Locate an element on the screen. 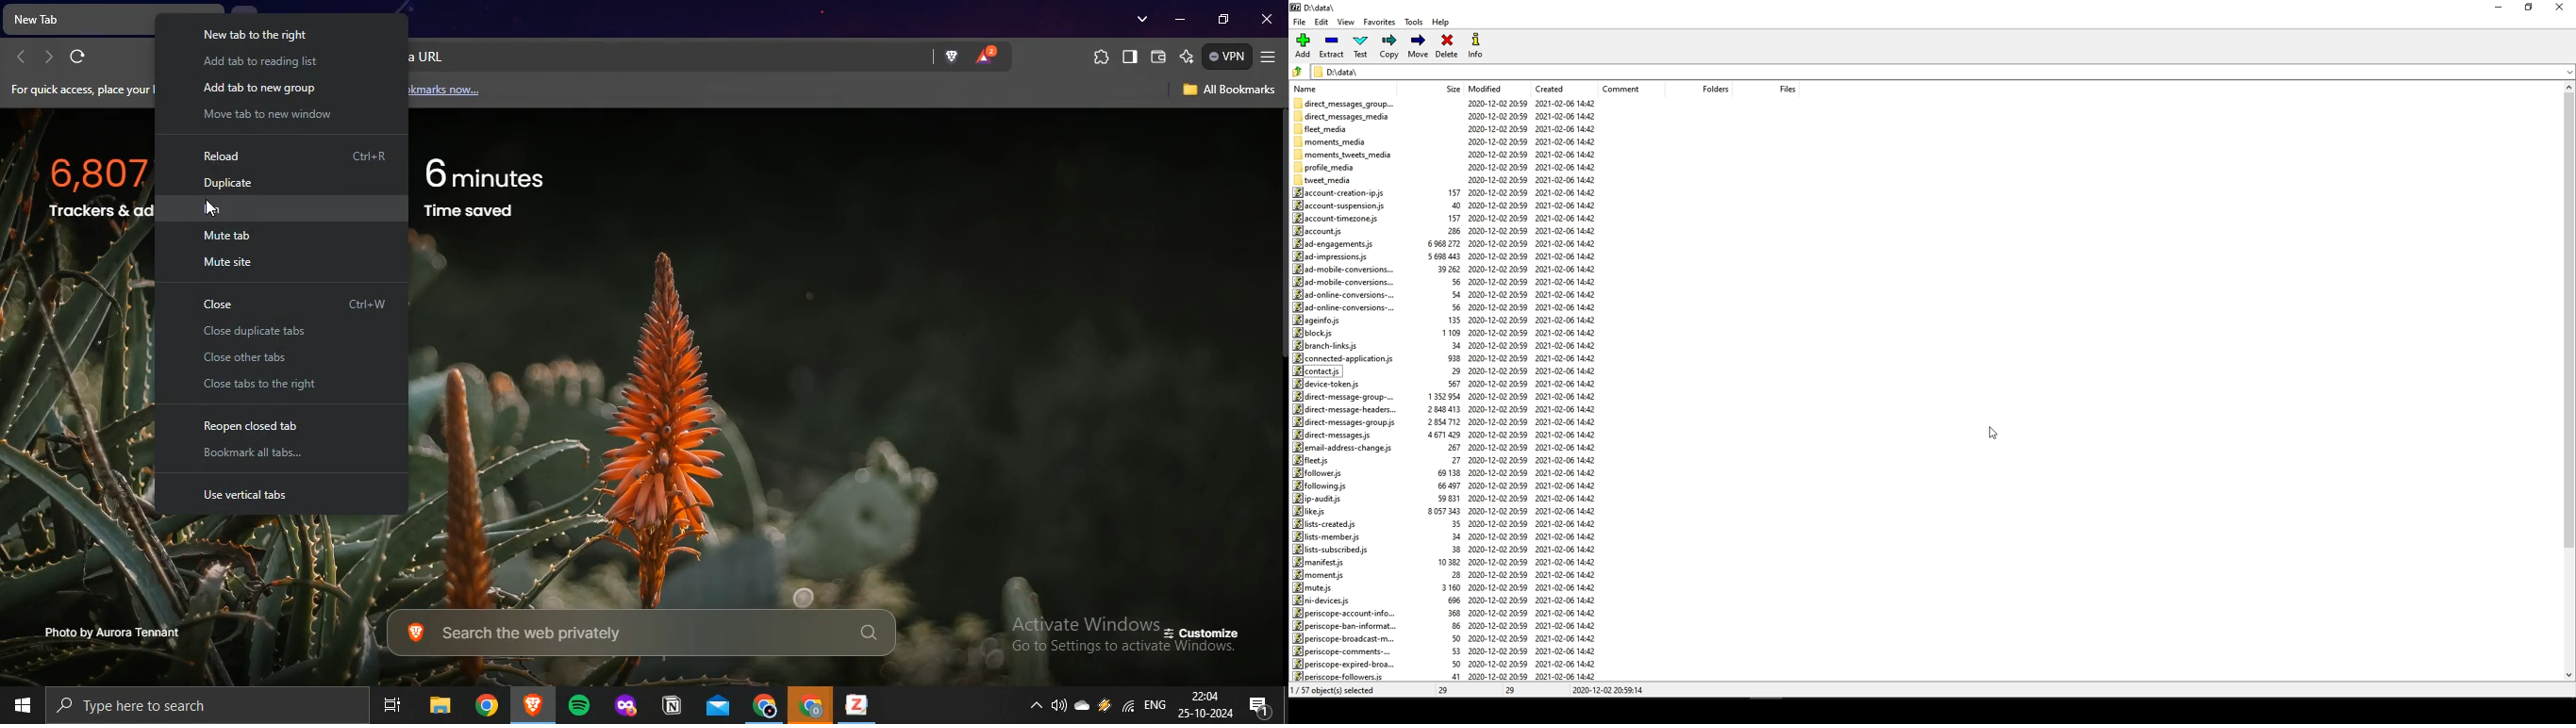  ad-mobile-conversions is located at coordinates (1342, 269).